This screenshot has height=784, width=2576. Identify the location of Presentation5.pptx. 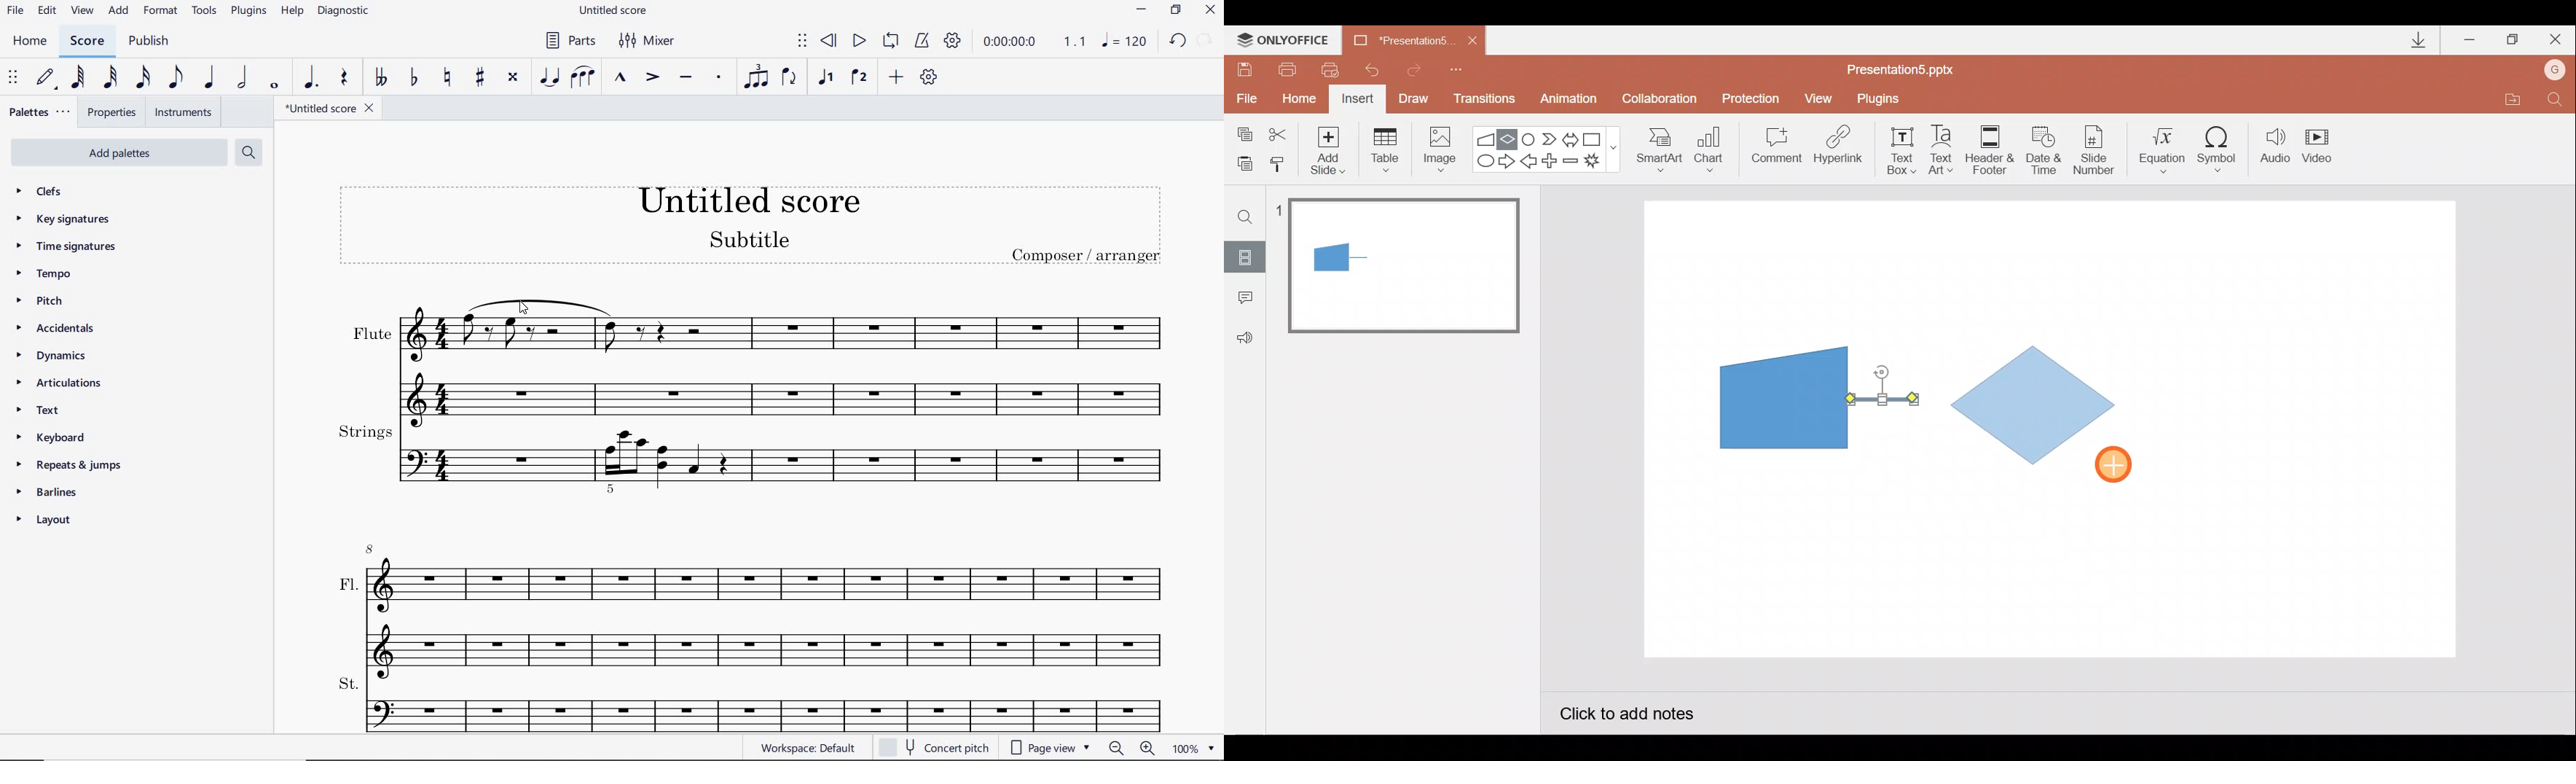
(1910, 66).